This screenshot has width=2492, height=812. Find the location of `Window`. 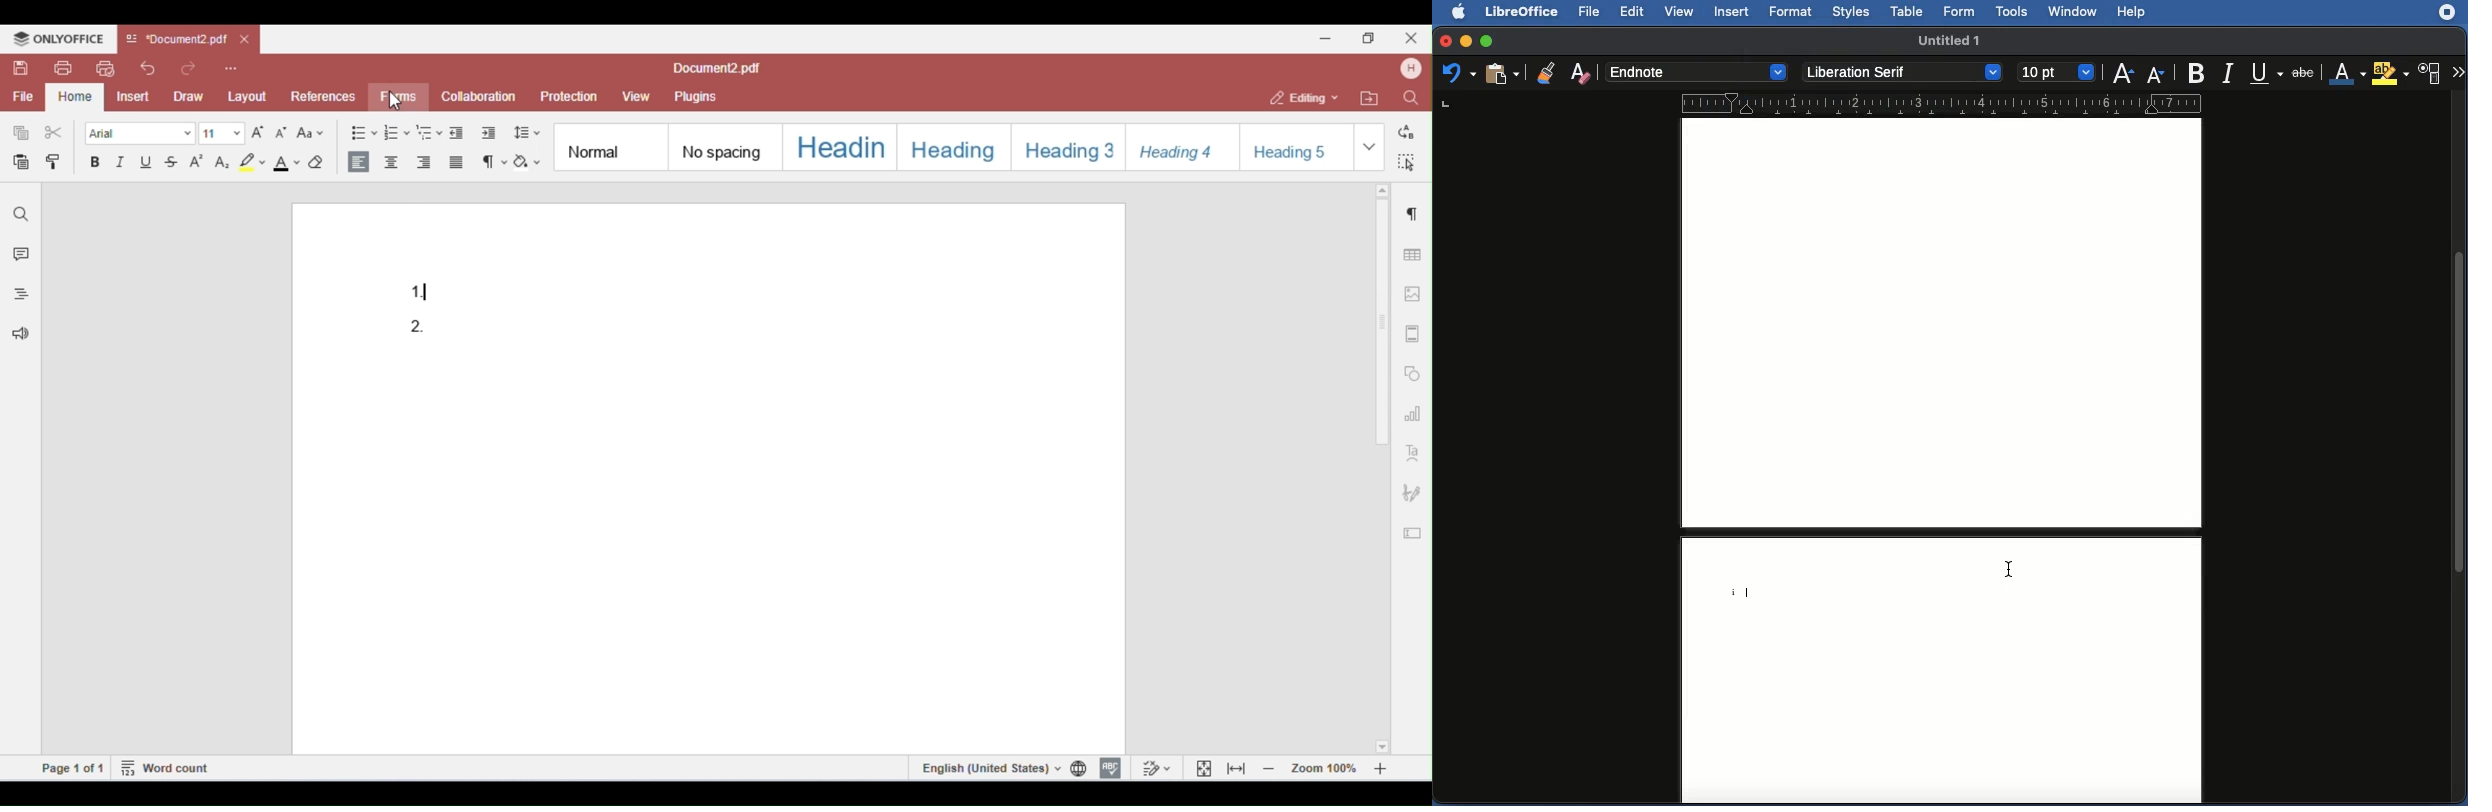

Window is located at coordinates (2074, 12).